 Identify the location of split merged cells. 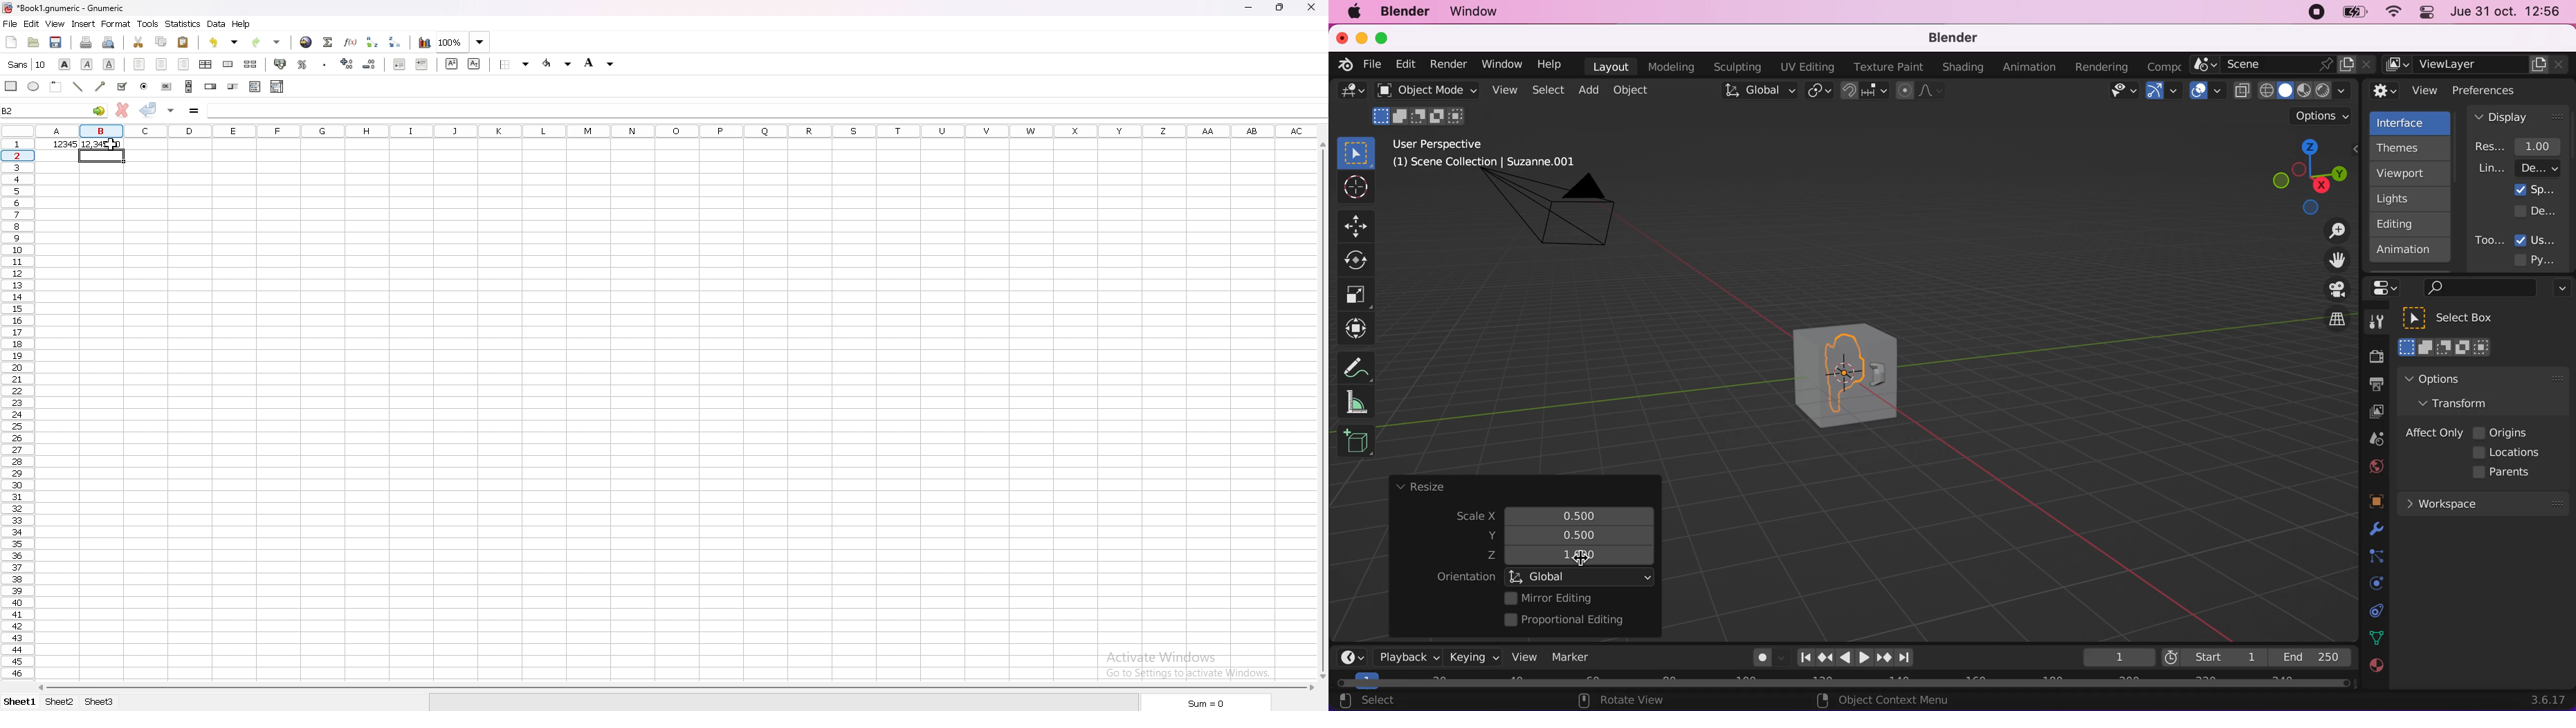
(251, 64).